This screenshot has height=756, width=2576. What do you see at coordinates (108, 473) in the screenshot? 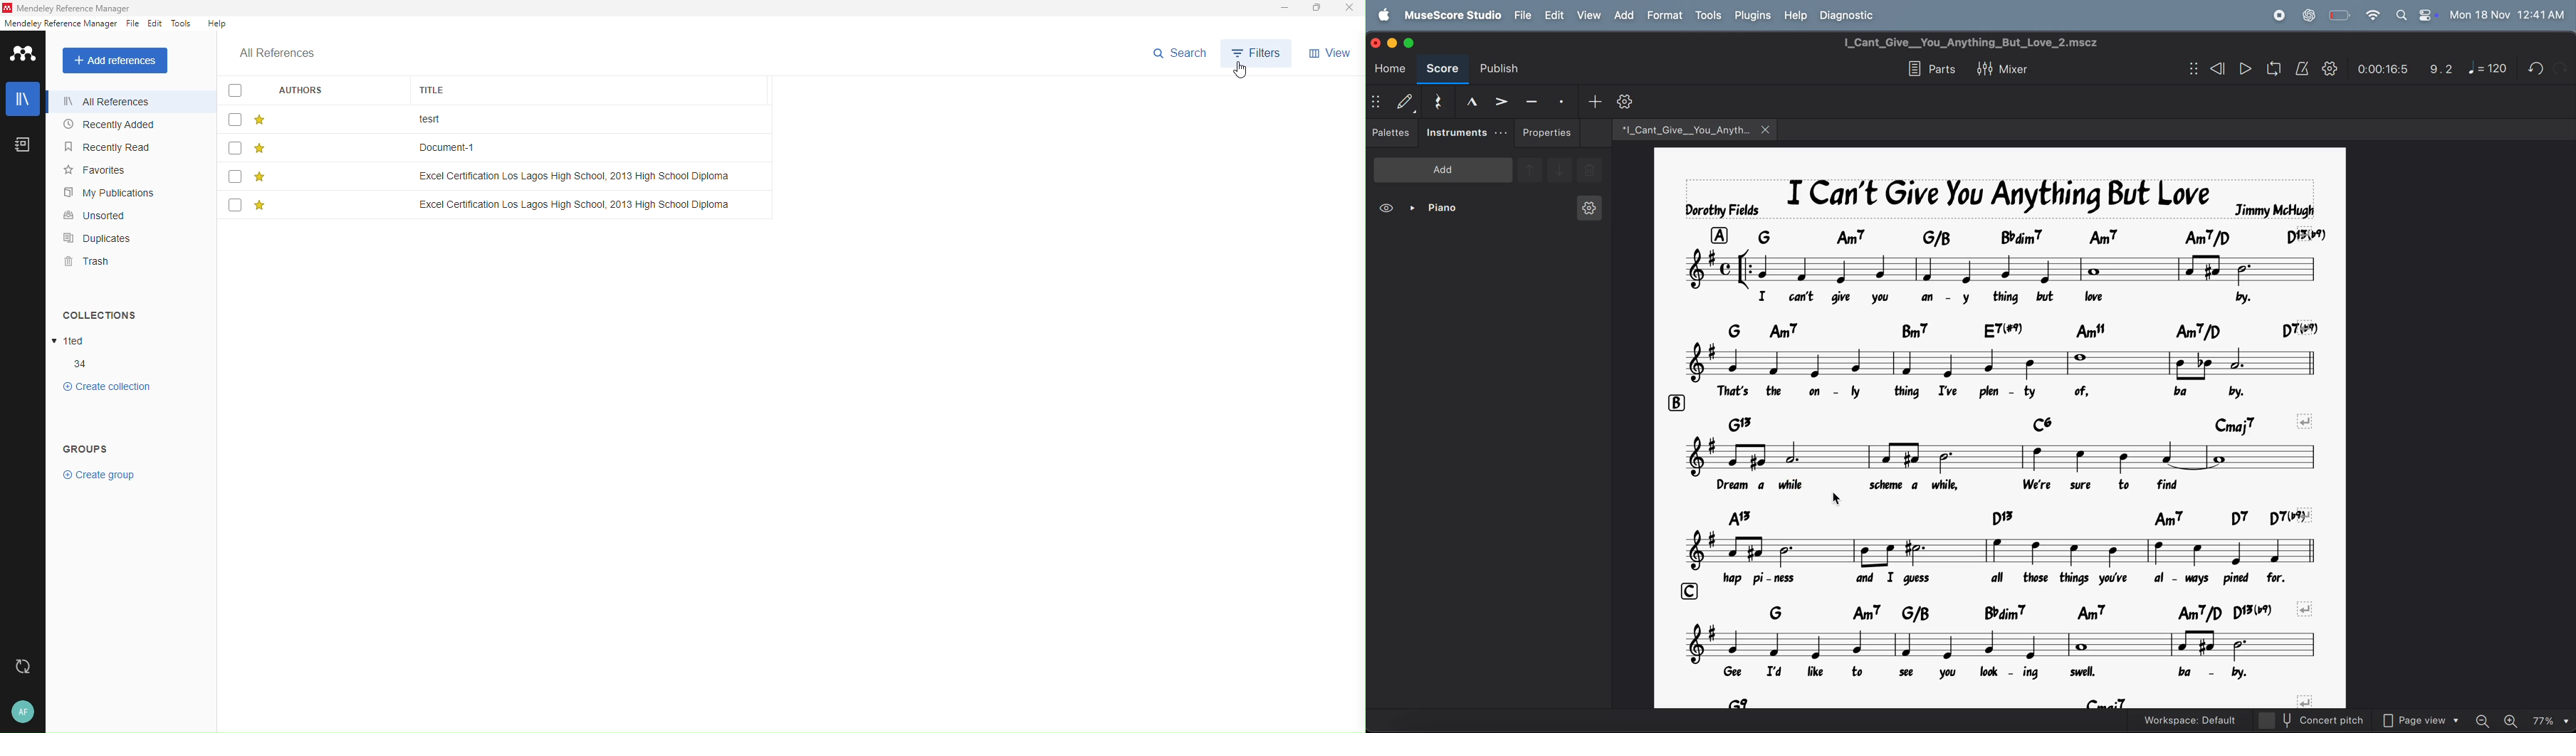
I see `groups` at bounding box center [108, 473].